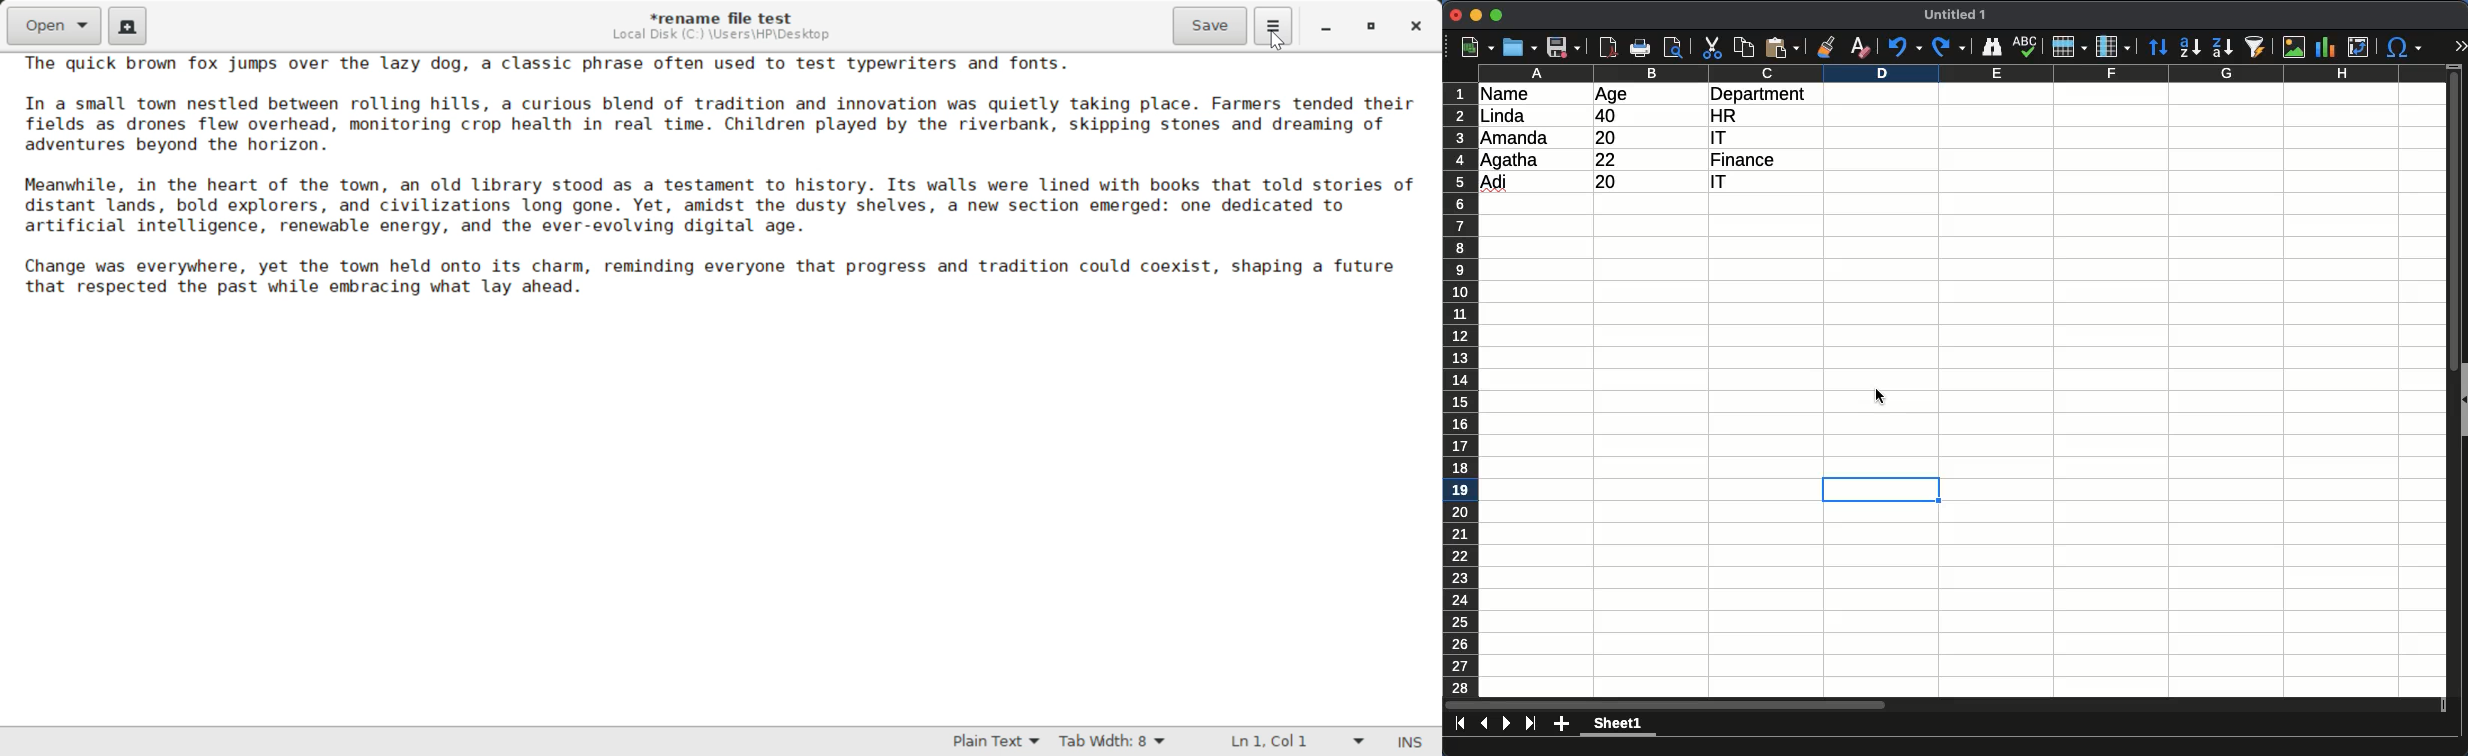 The image size is (2492, 756). What do you see at coordinates (2026, 44) in the screenshot?
I see `spell check` at bounding box center [2026, 44].